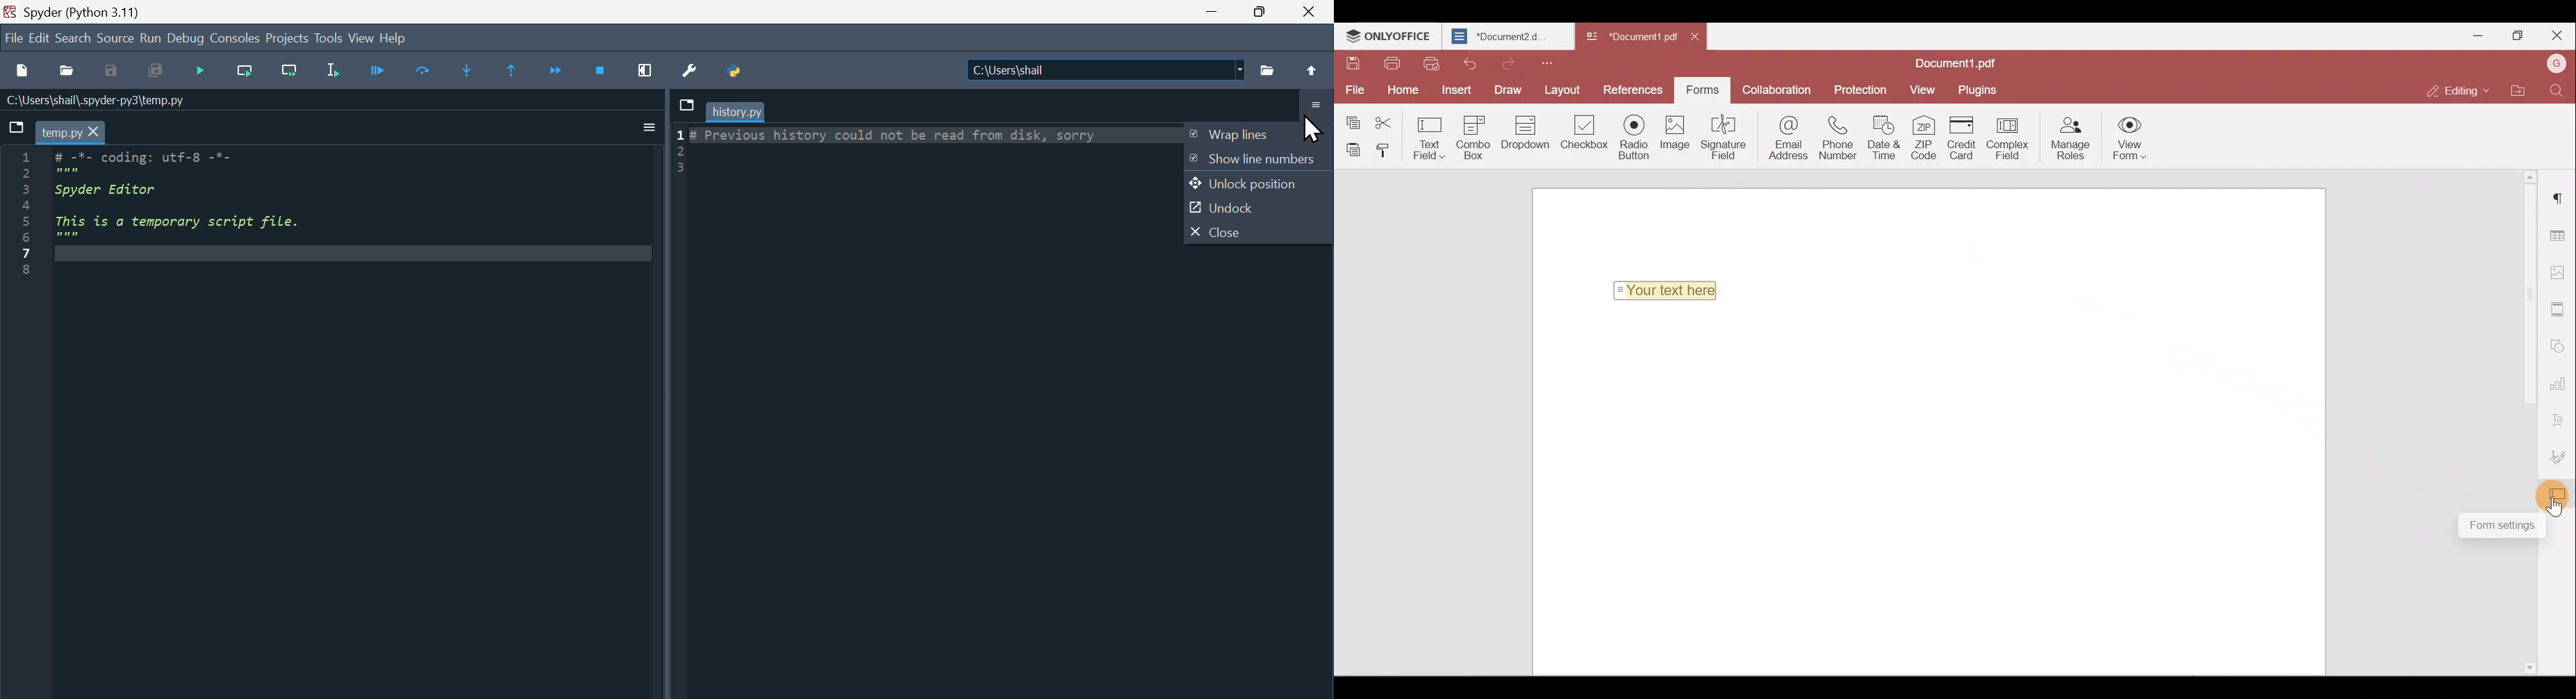 The height and width of the screenshot is (700, 2576). I want to click on Cursor on form settings, so click(2559, 509).